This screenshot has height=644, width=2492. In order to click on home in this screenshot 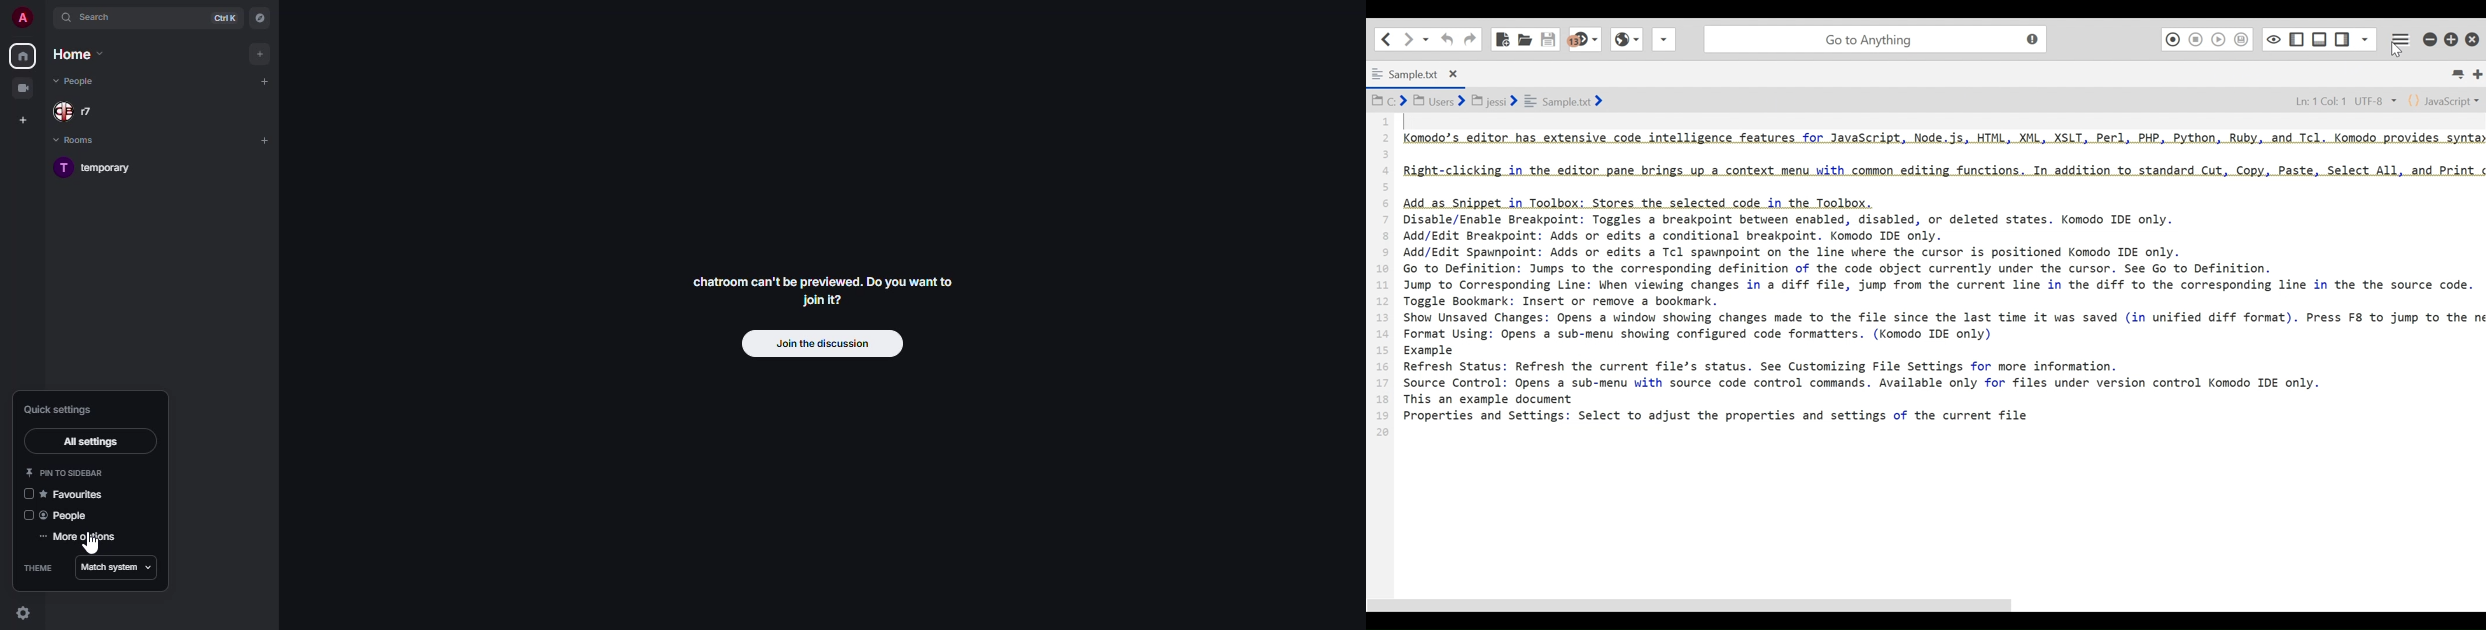, I will do `click(21, 56)`.